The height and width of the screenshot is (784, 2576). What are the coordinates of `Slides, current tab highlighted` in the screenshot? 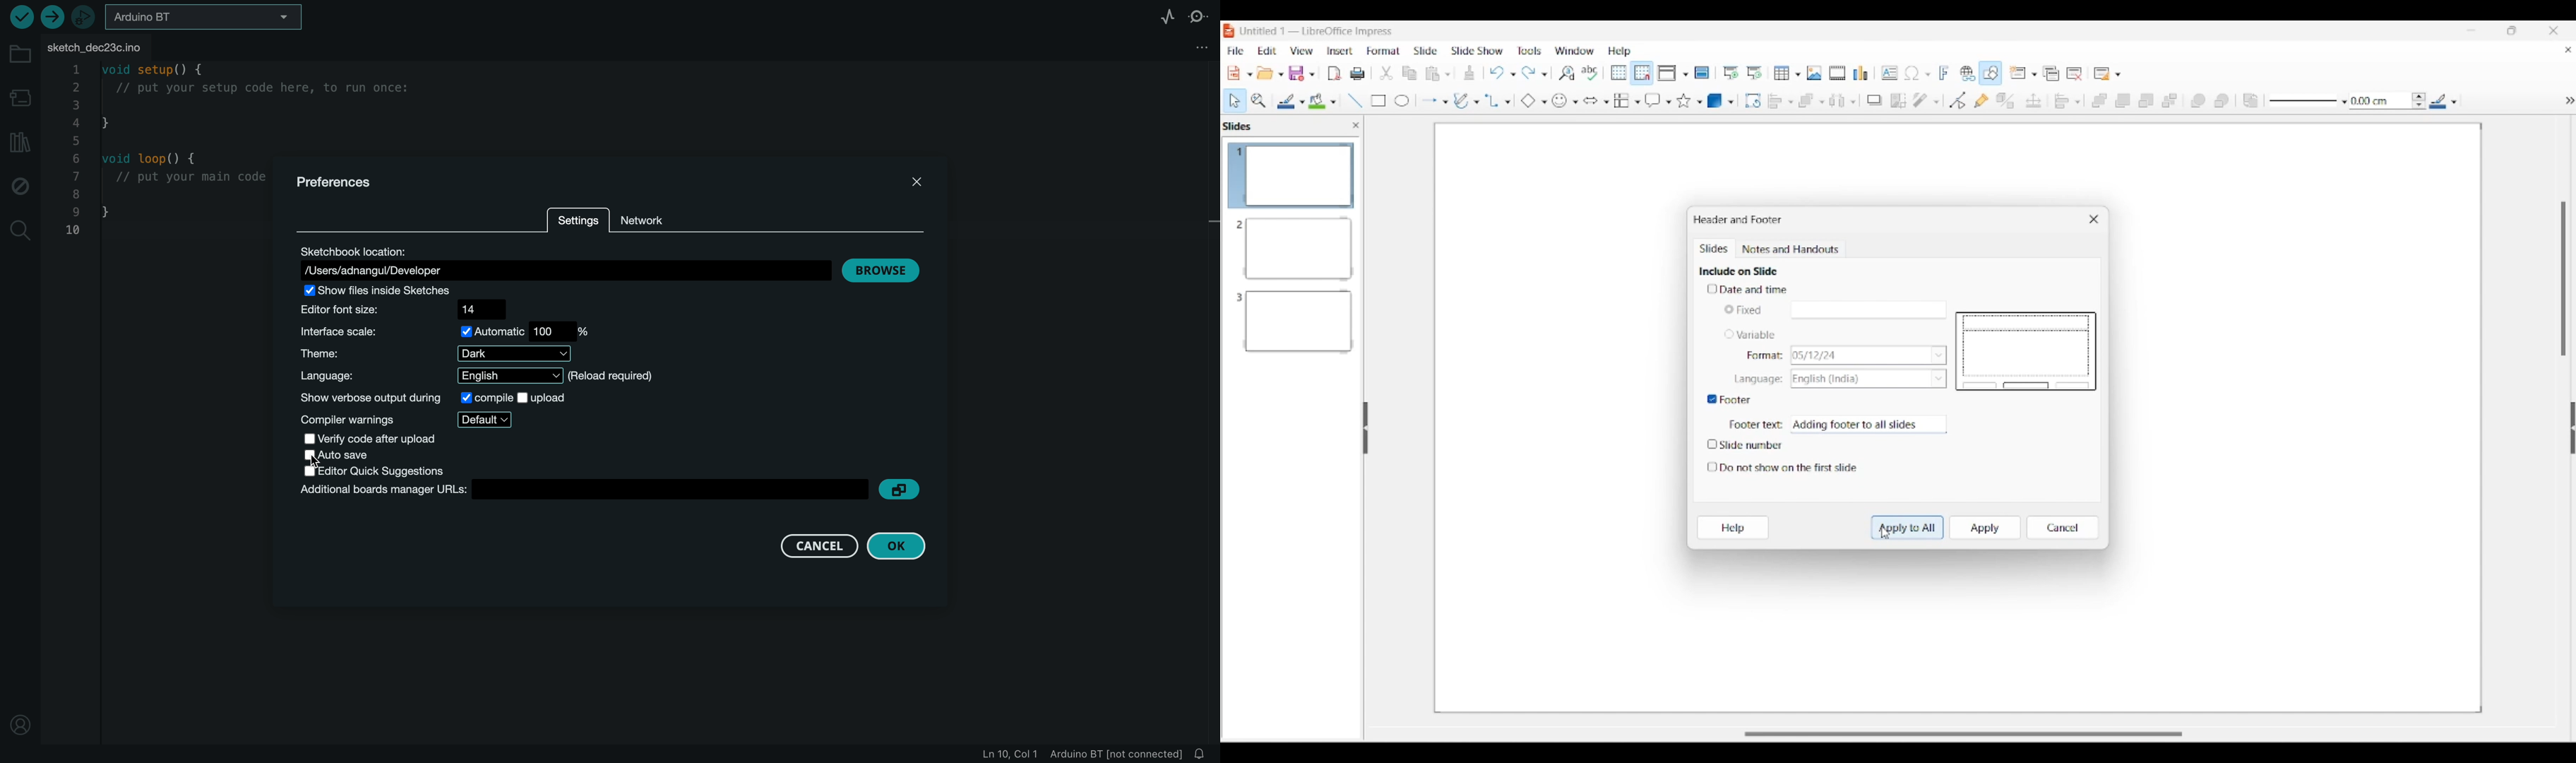 It's located at (1715, 249).